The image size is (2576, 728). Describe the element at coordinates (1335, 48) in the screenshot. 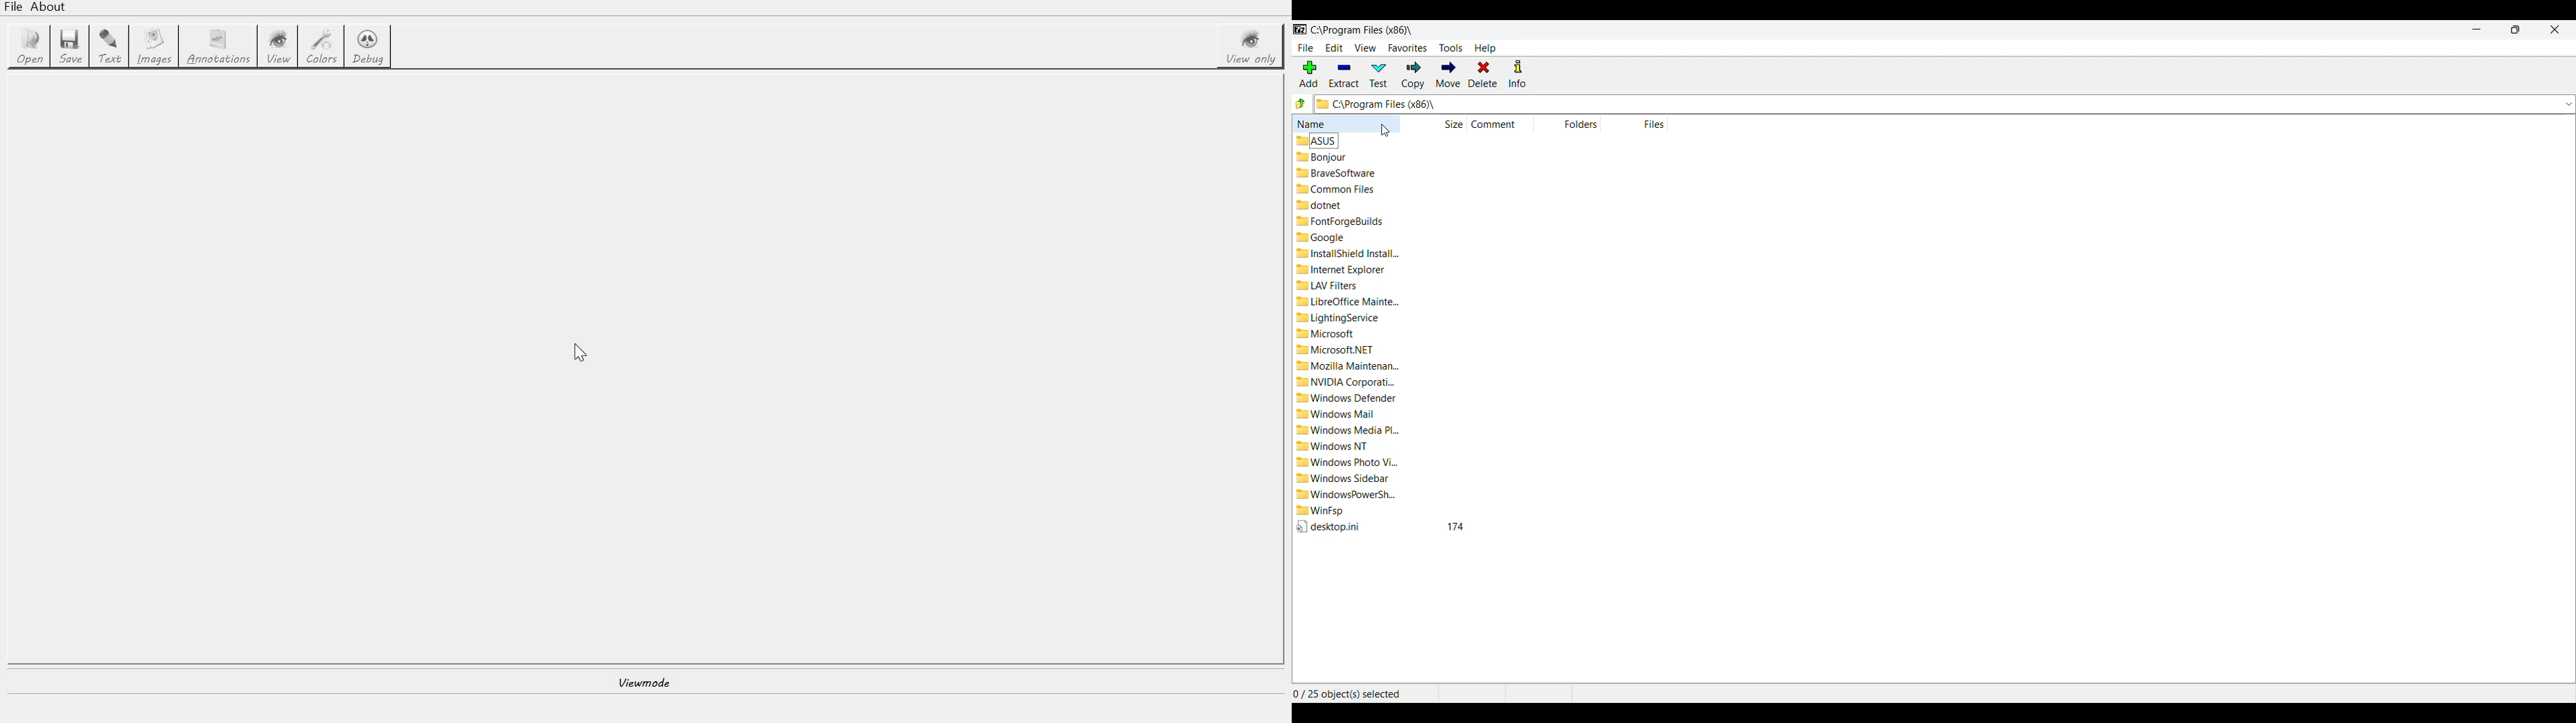

I see `Edit menu` at that location.